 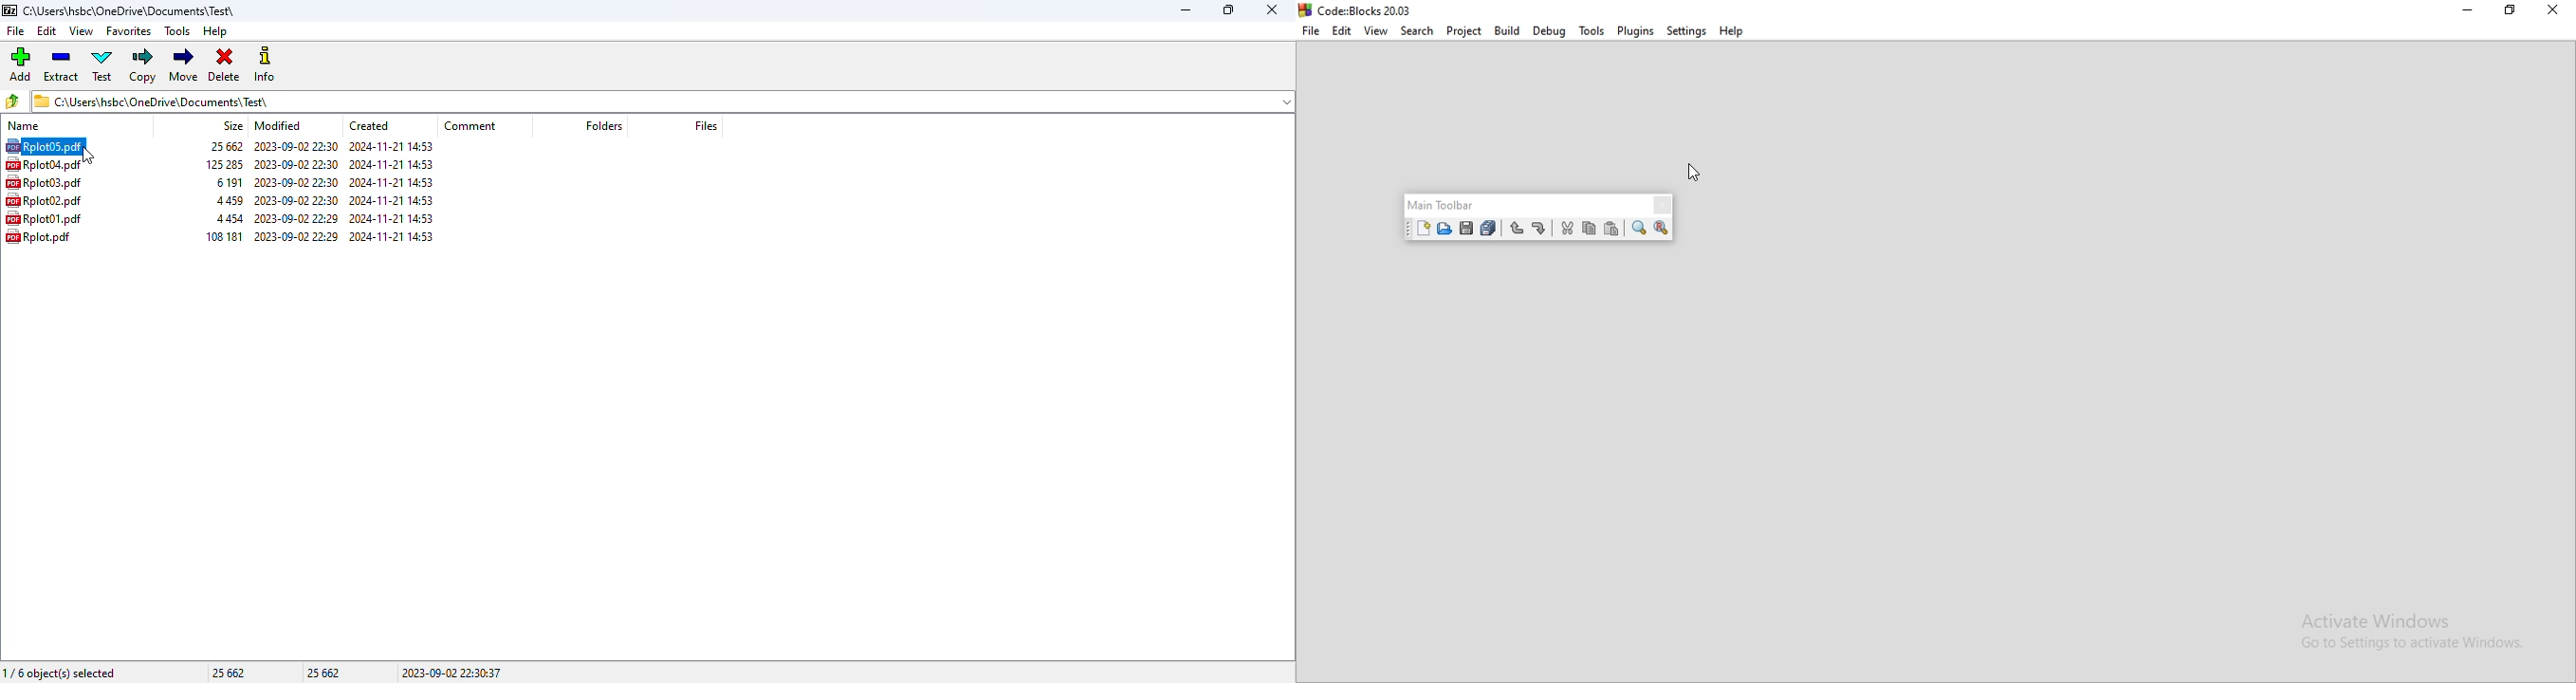 I want to click on add, so click(x=21, y=64).